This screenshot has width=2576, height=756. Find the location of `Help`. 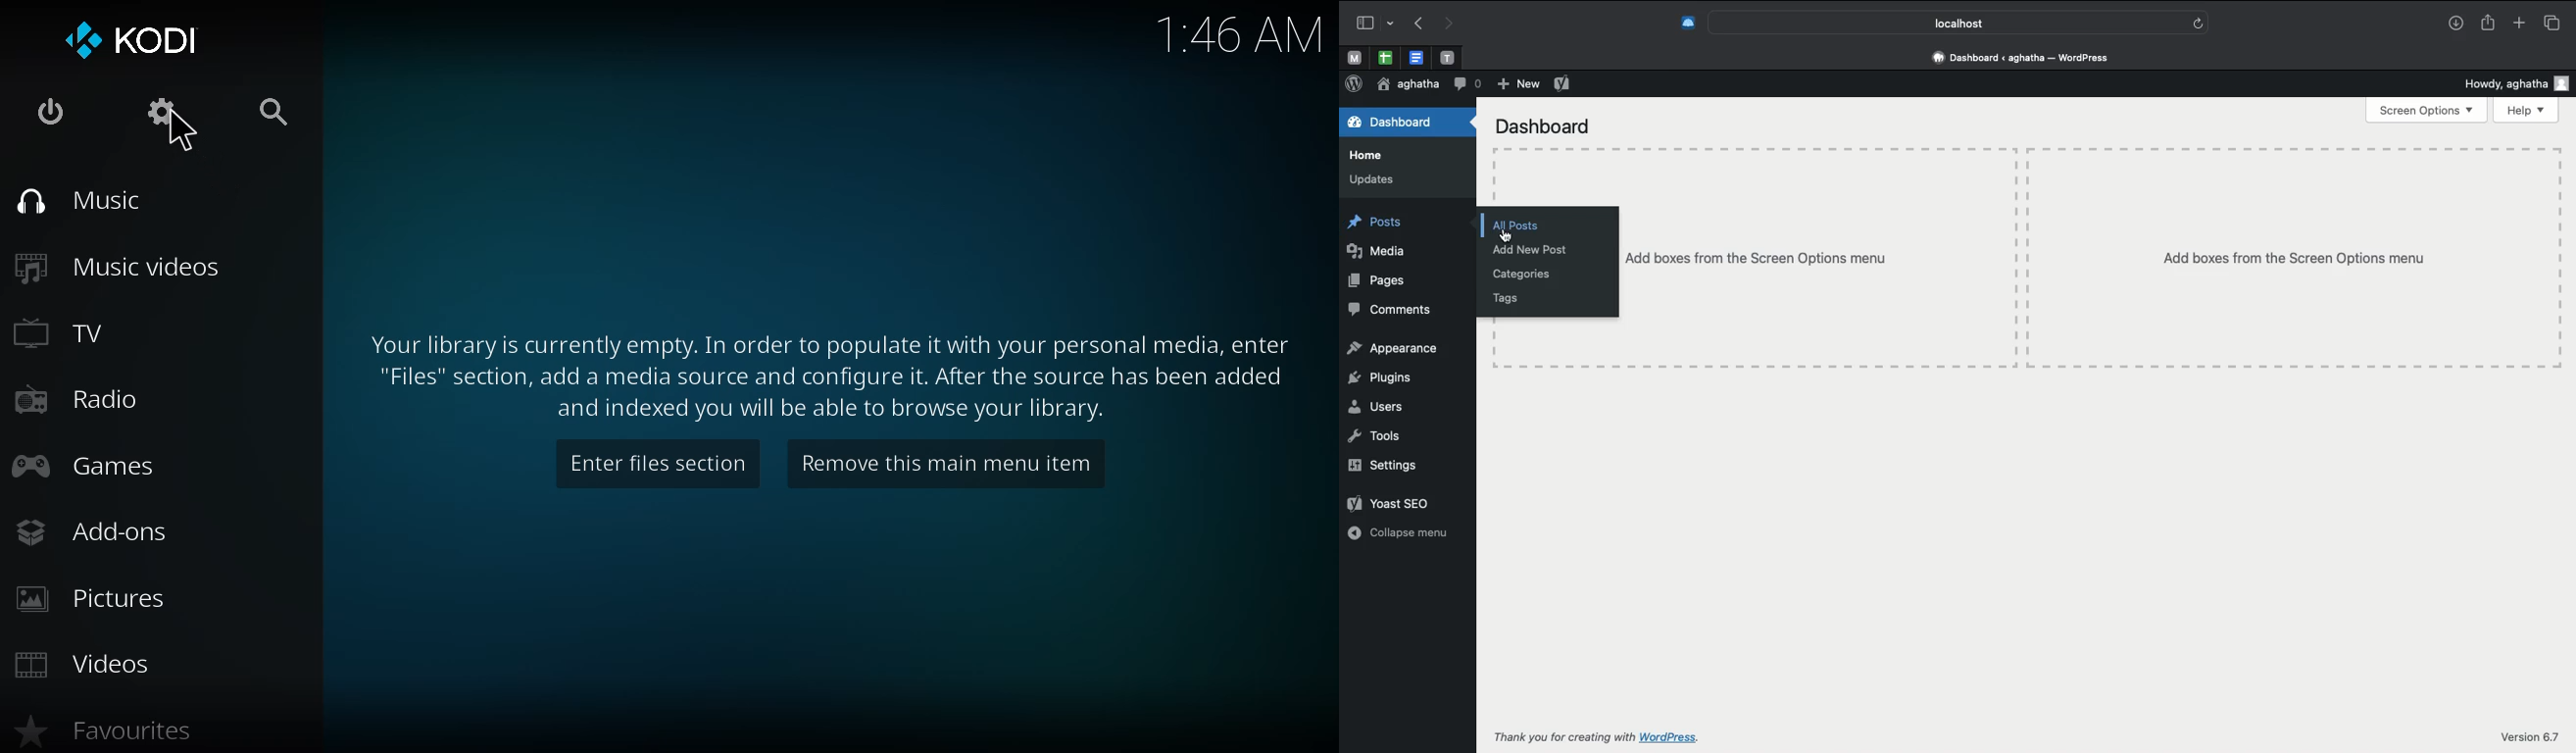

Help is located at coordinates (2527, 111).